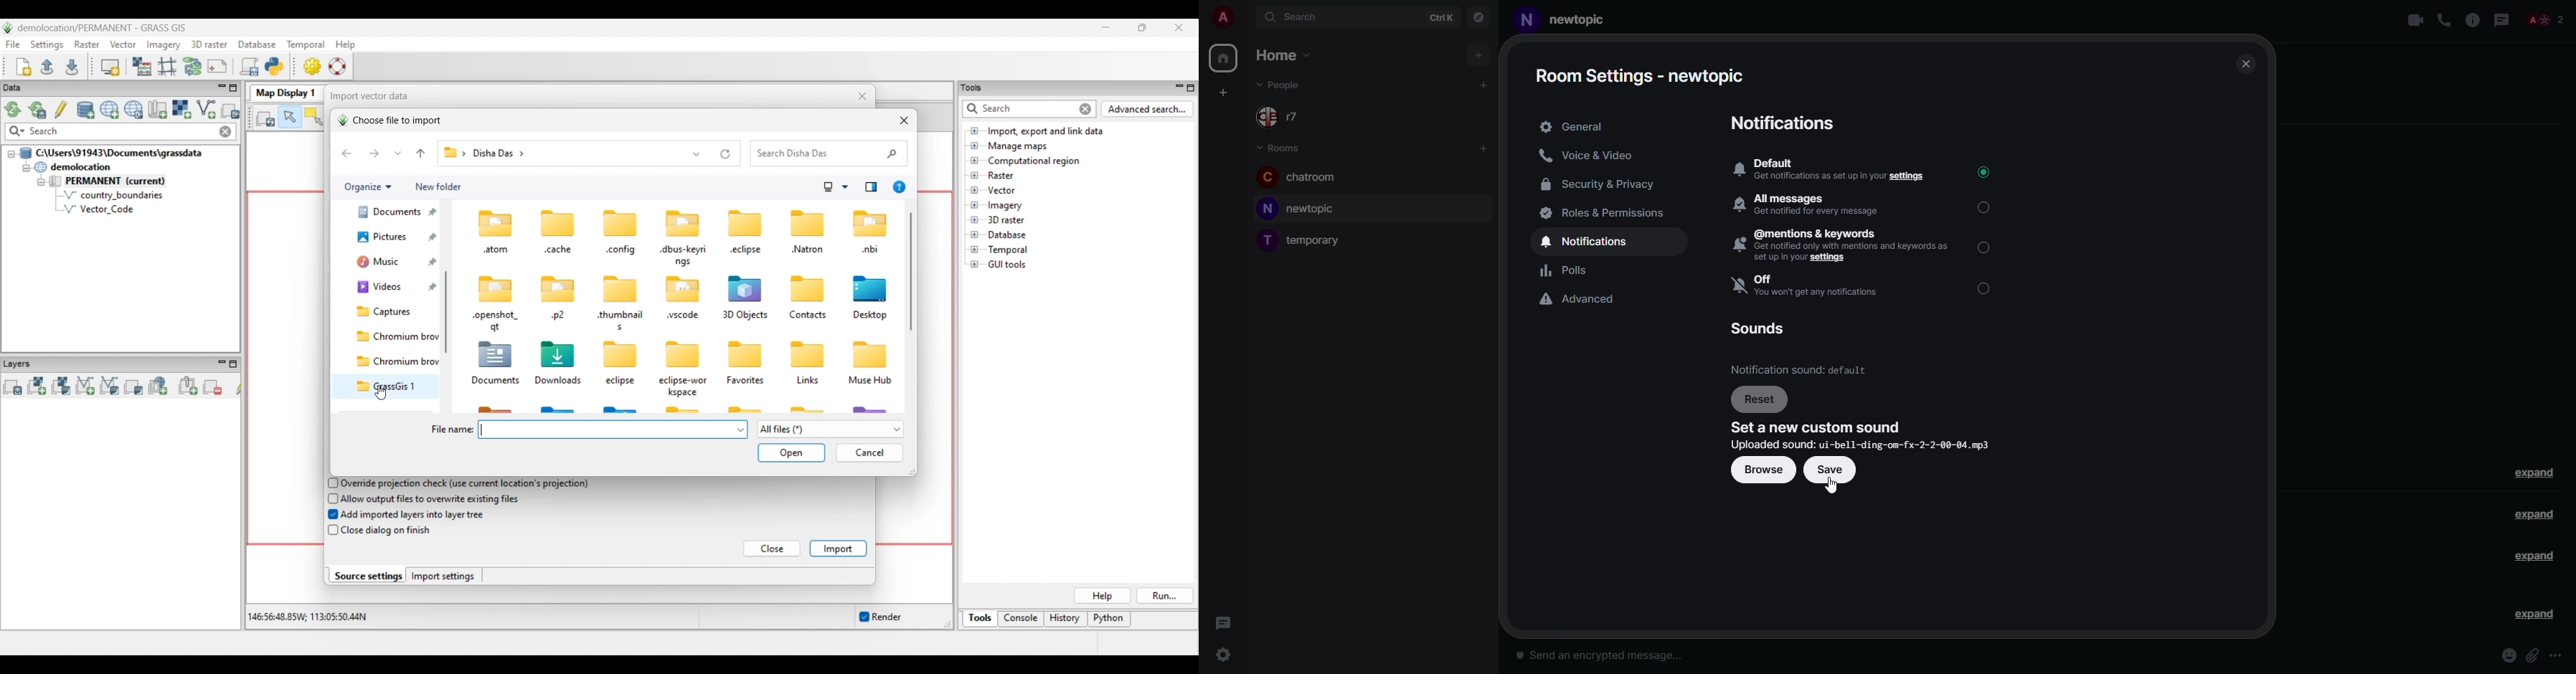 Image resolution: width=2576 pixels, height=700 pixels. I want to click on save, so click(1831, 470).